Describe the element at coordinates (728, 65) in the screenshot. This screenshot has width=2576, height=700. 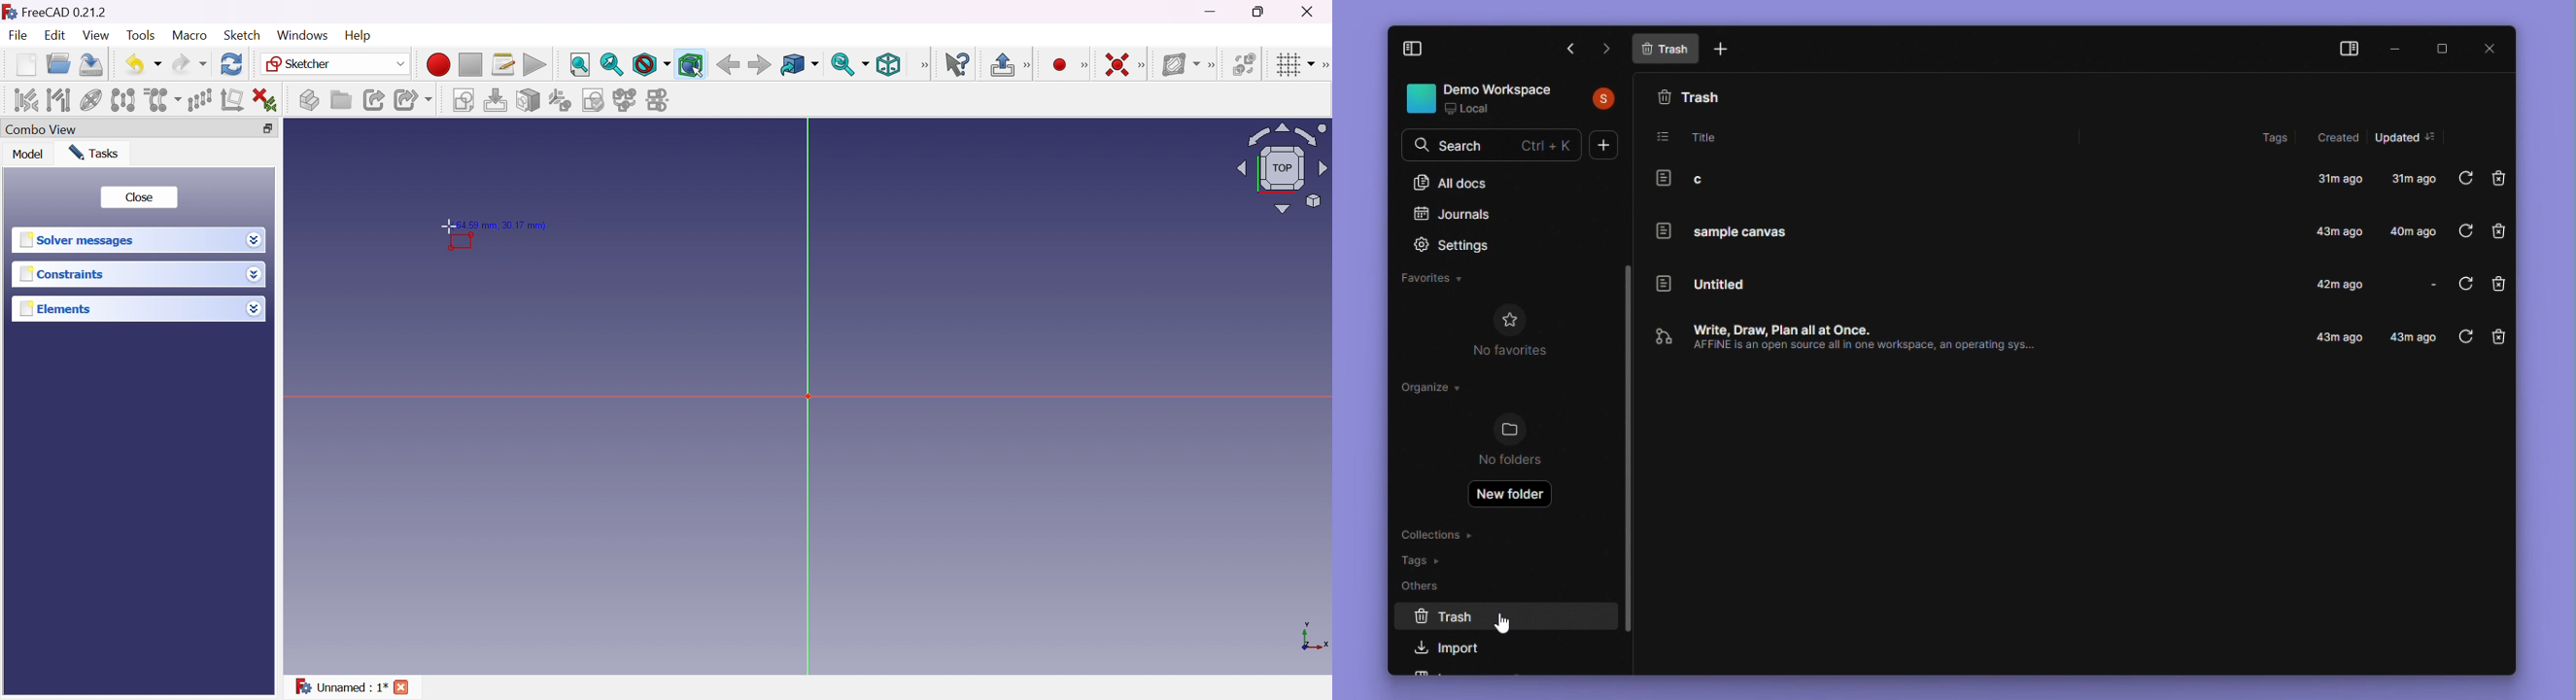
I see `Back` at that location.